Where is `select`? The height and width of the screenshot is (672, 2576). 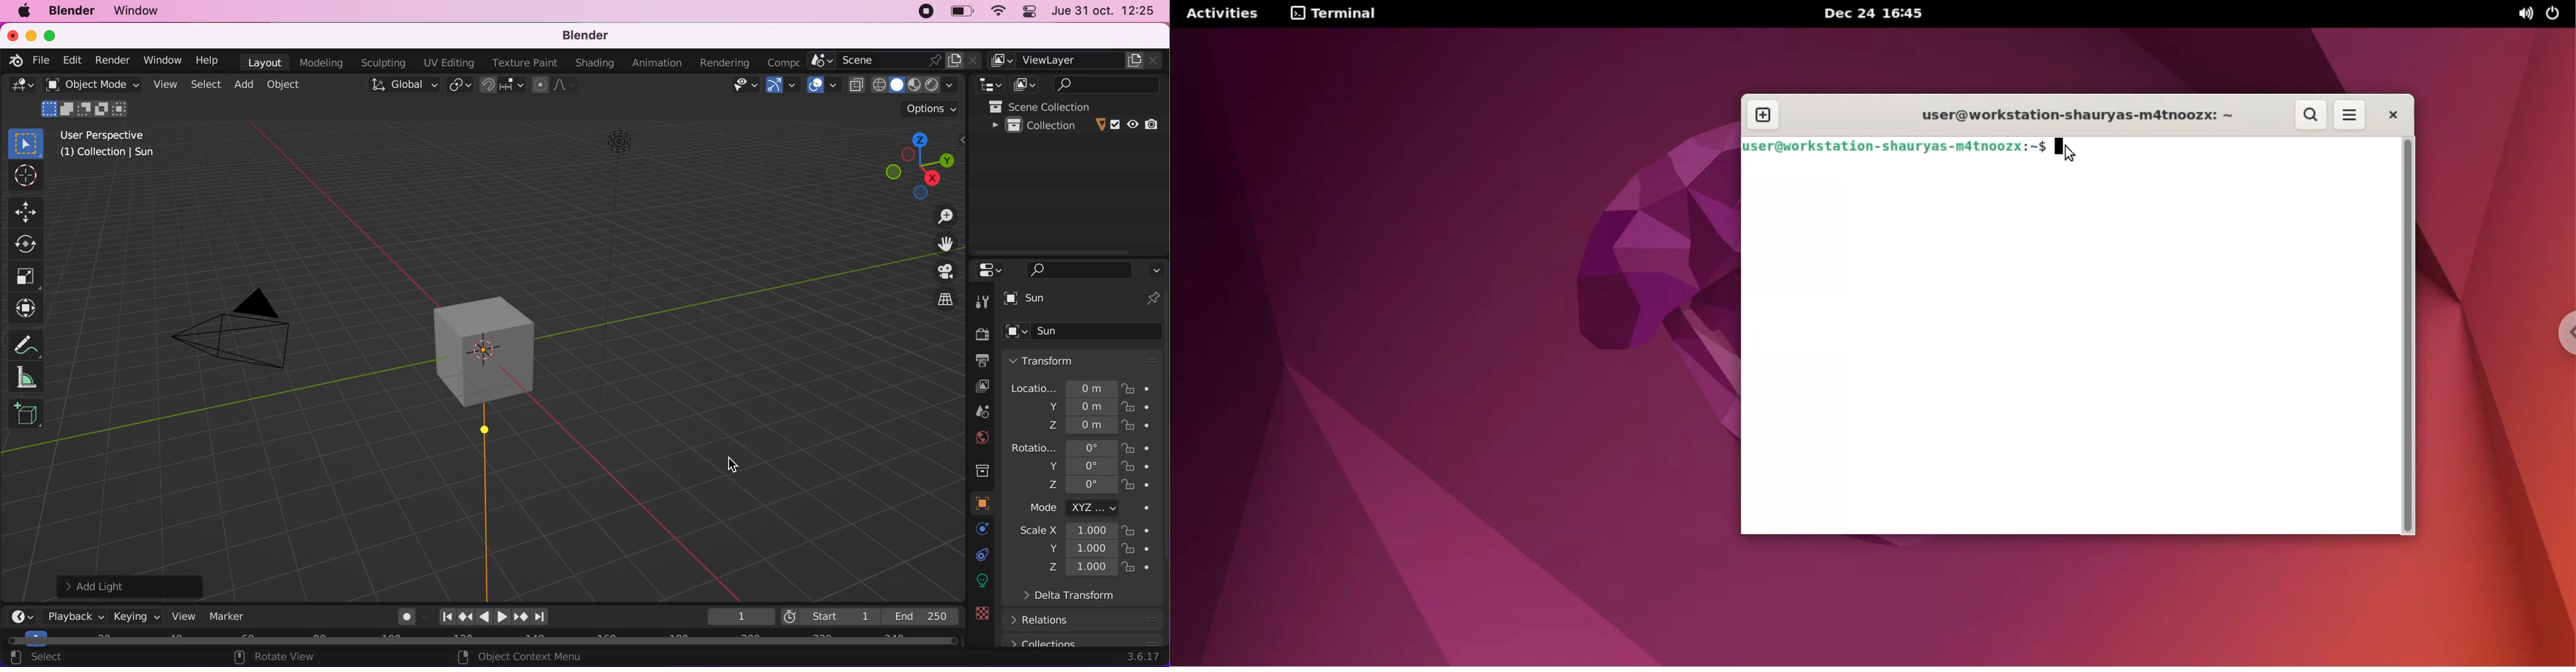
select is located at coordinates (207, 84).